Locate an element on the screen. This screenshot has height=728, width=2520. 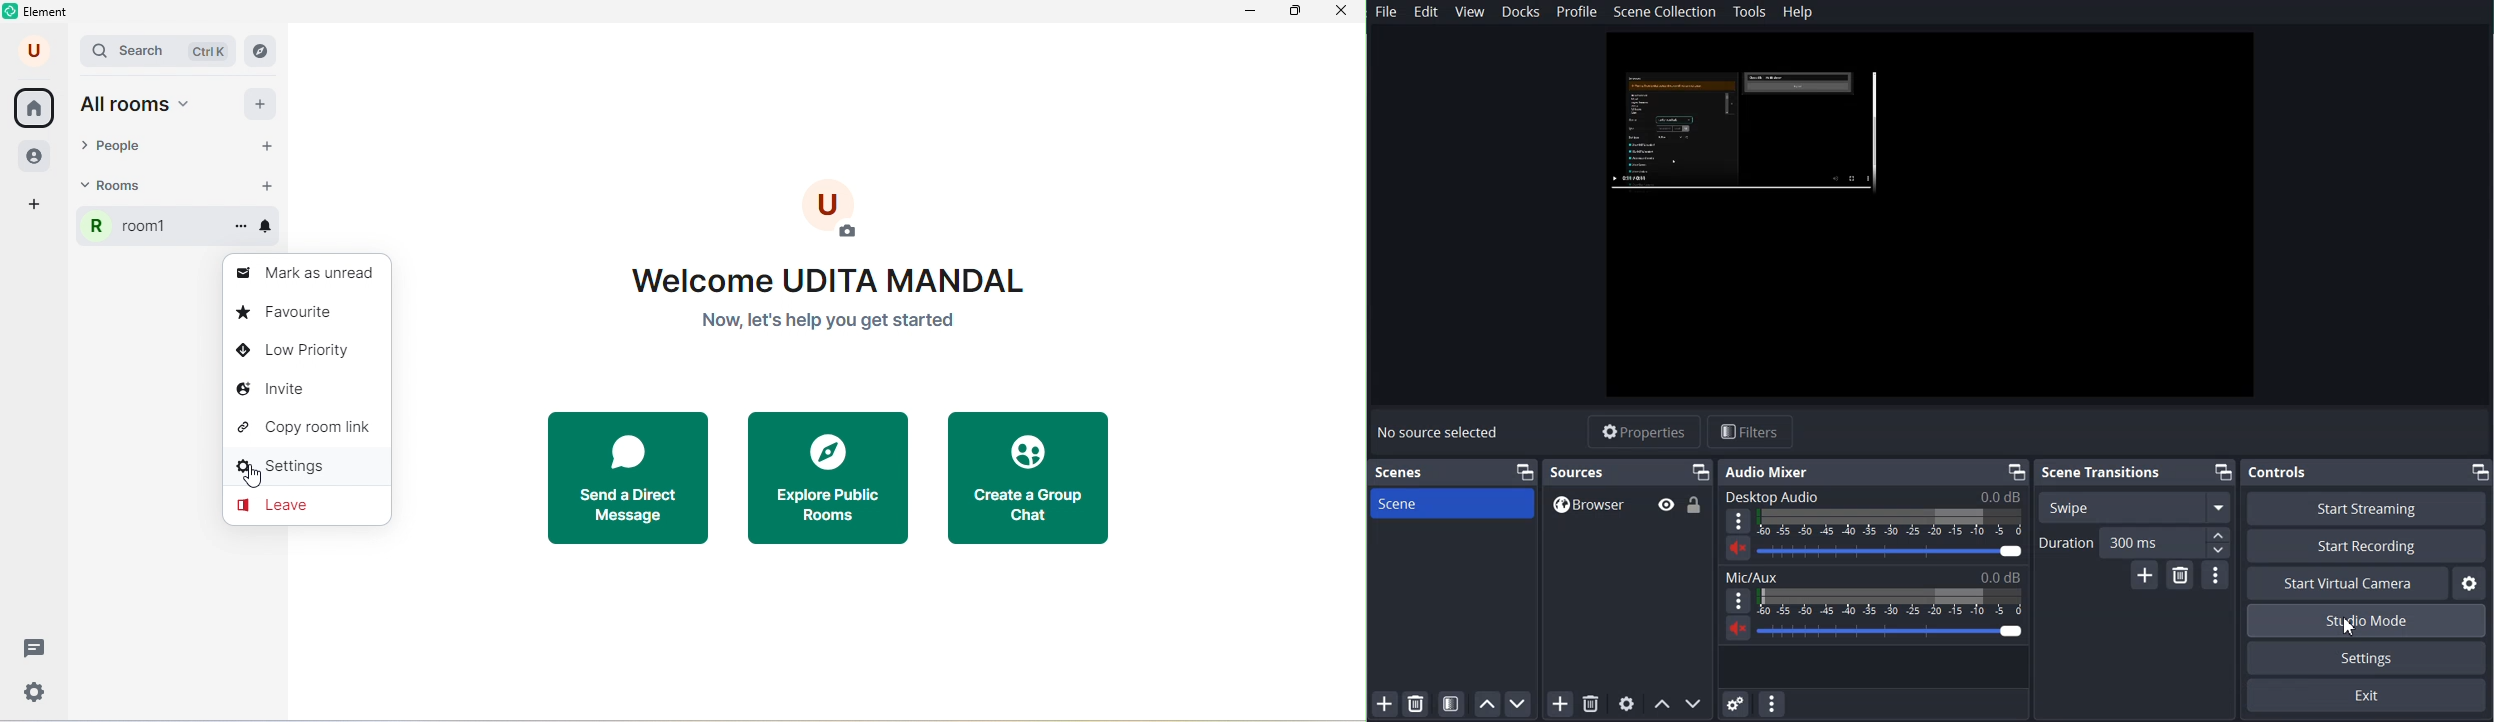
add photo is located at coordinates (842, 206).